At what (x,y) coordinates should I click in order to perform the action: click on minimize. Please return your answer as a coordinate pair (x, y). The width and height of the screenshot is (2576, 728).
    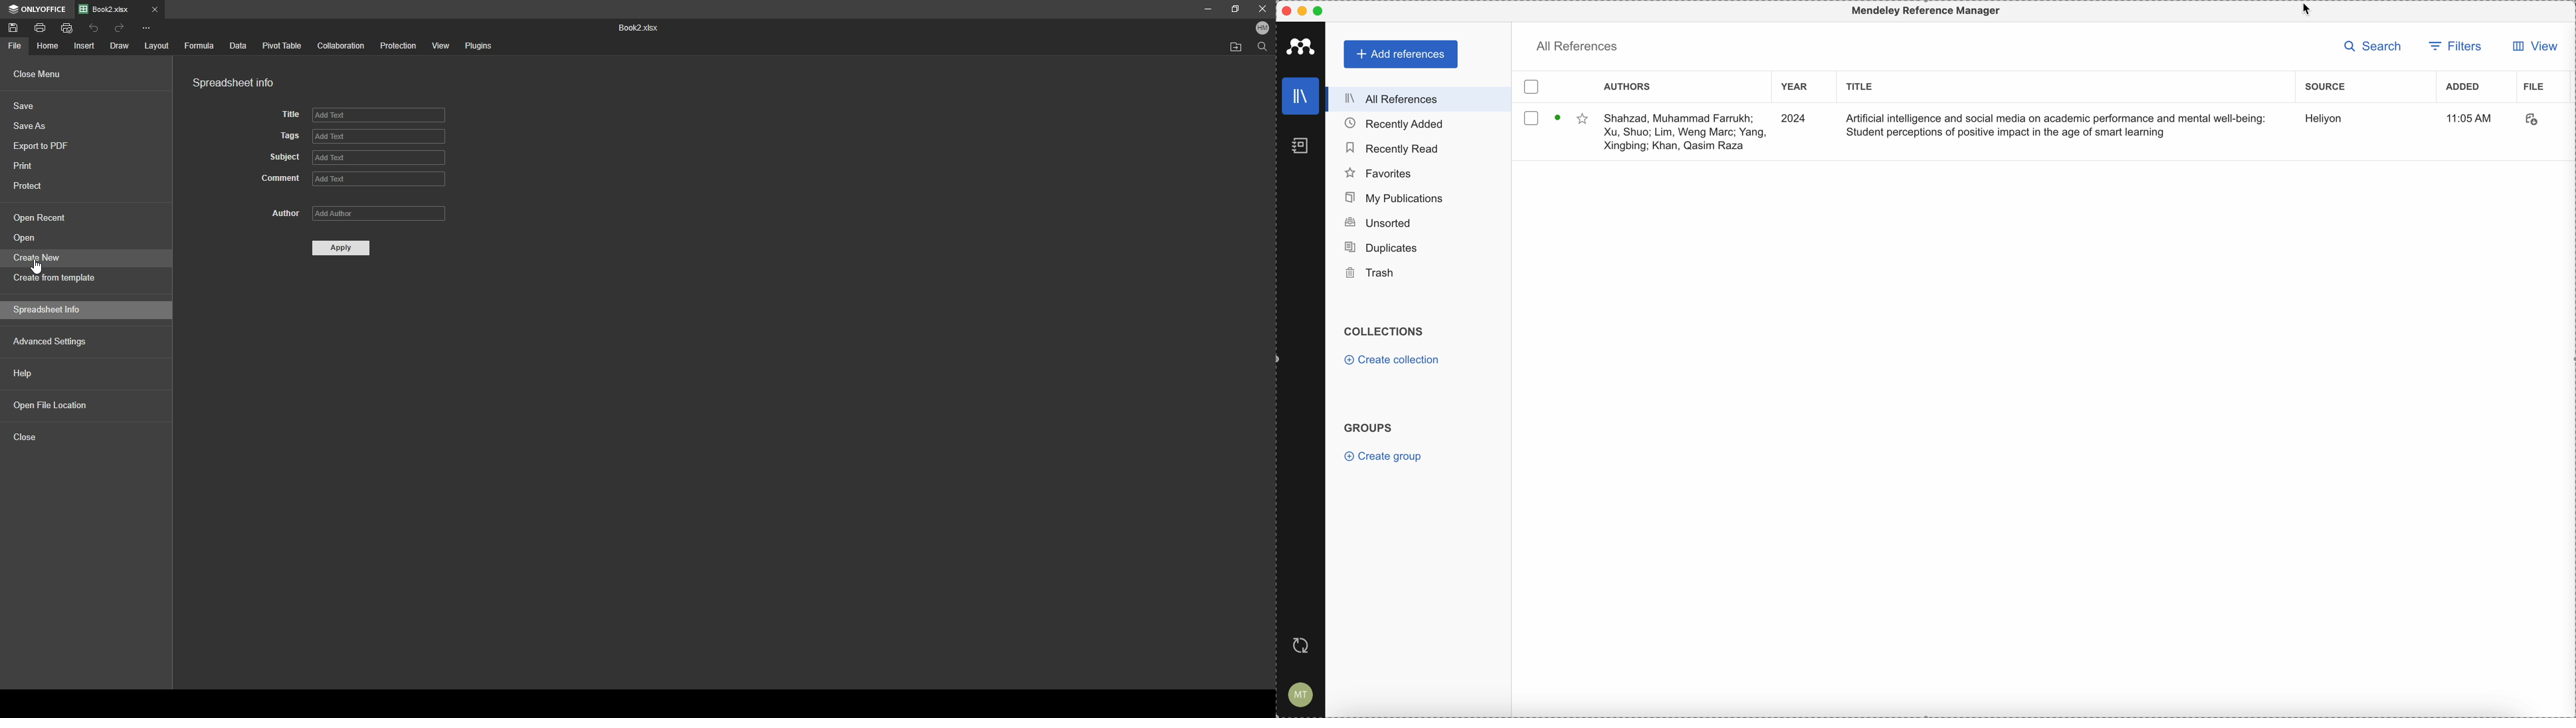
    Looking at the image, I should click on (1207, 9).